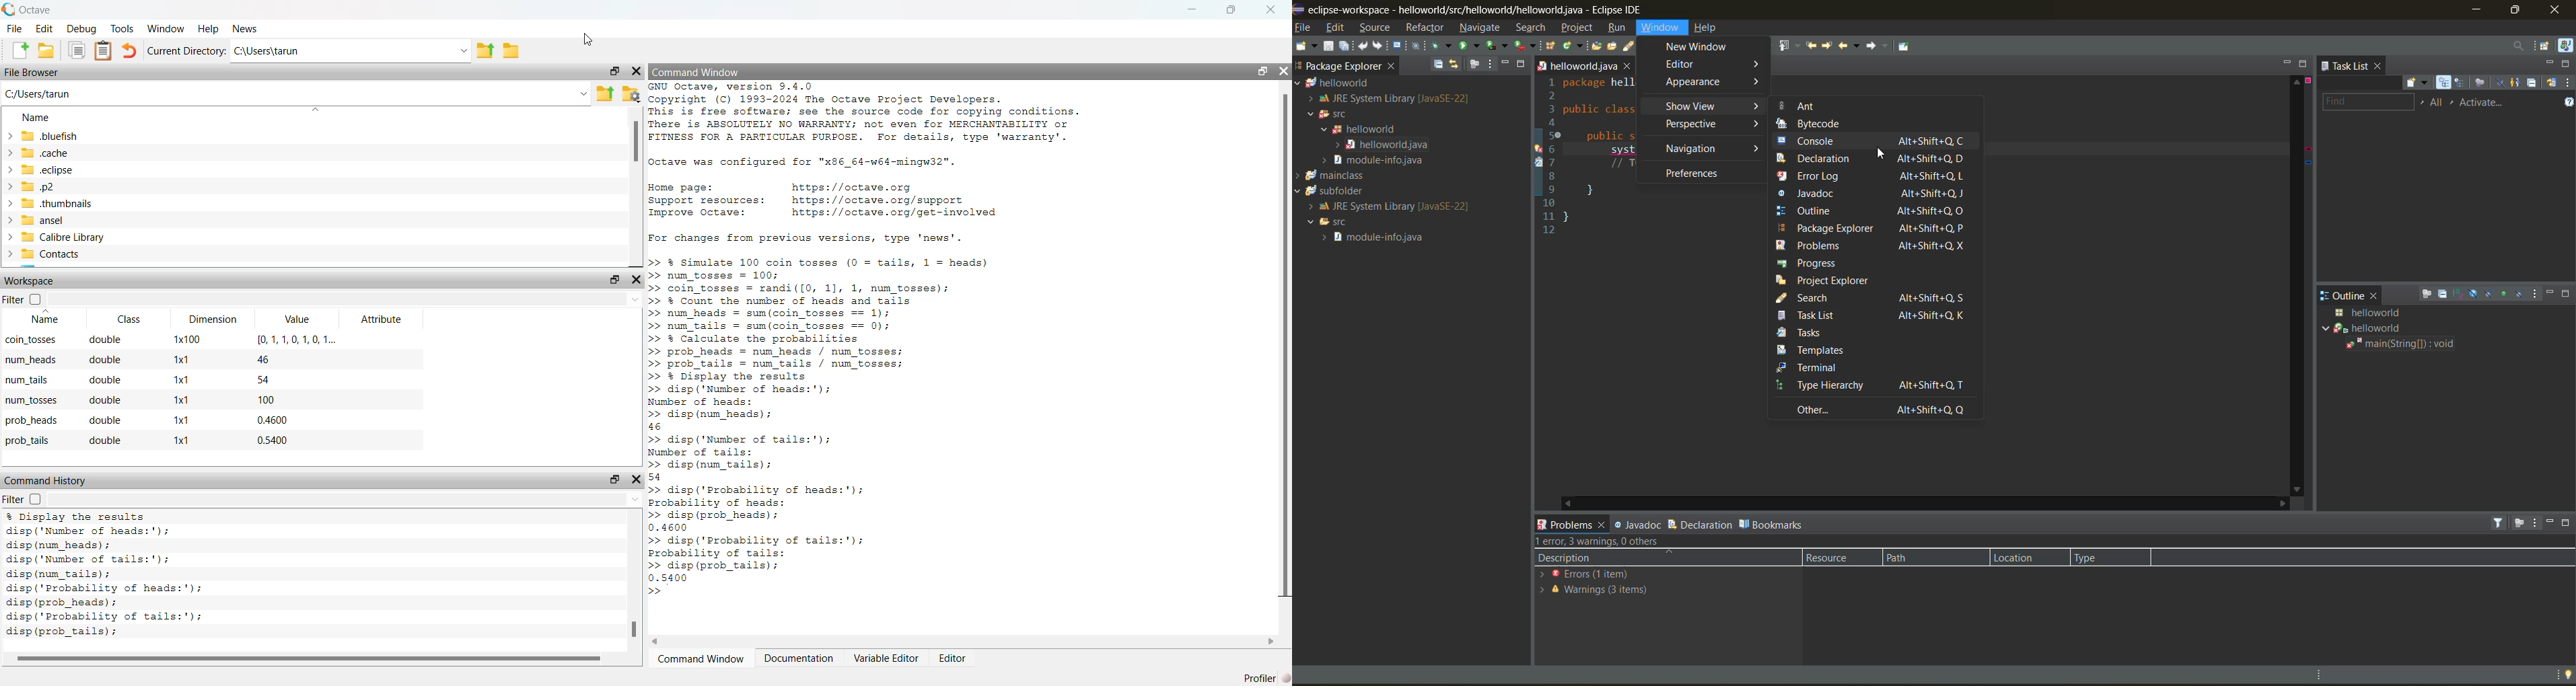 The width and height of the screenshot is (2576, 700). Describe the element at coordinates (1636, 47) in the screenshot. I see `search` at that location.